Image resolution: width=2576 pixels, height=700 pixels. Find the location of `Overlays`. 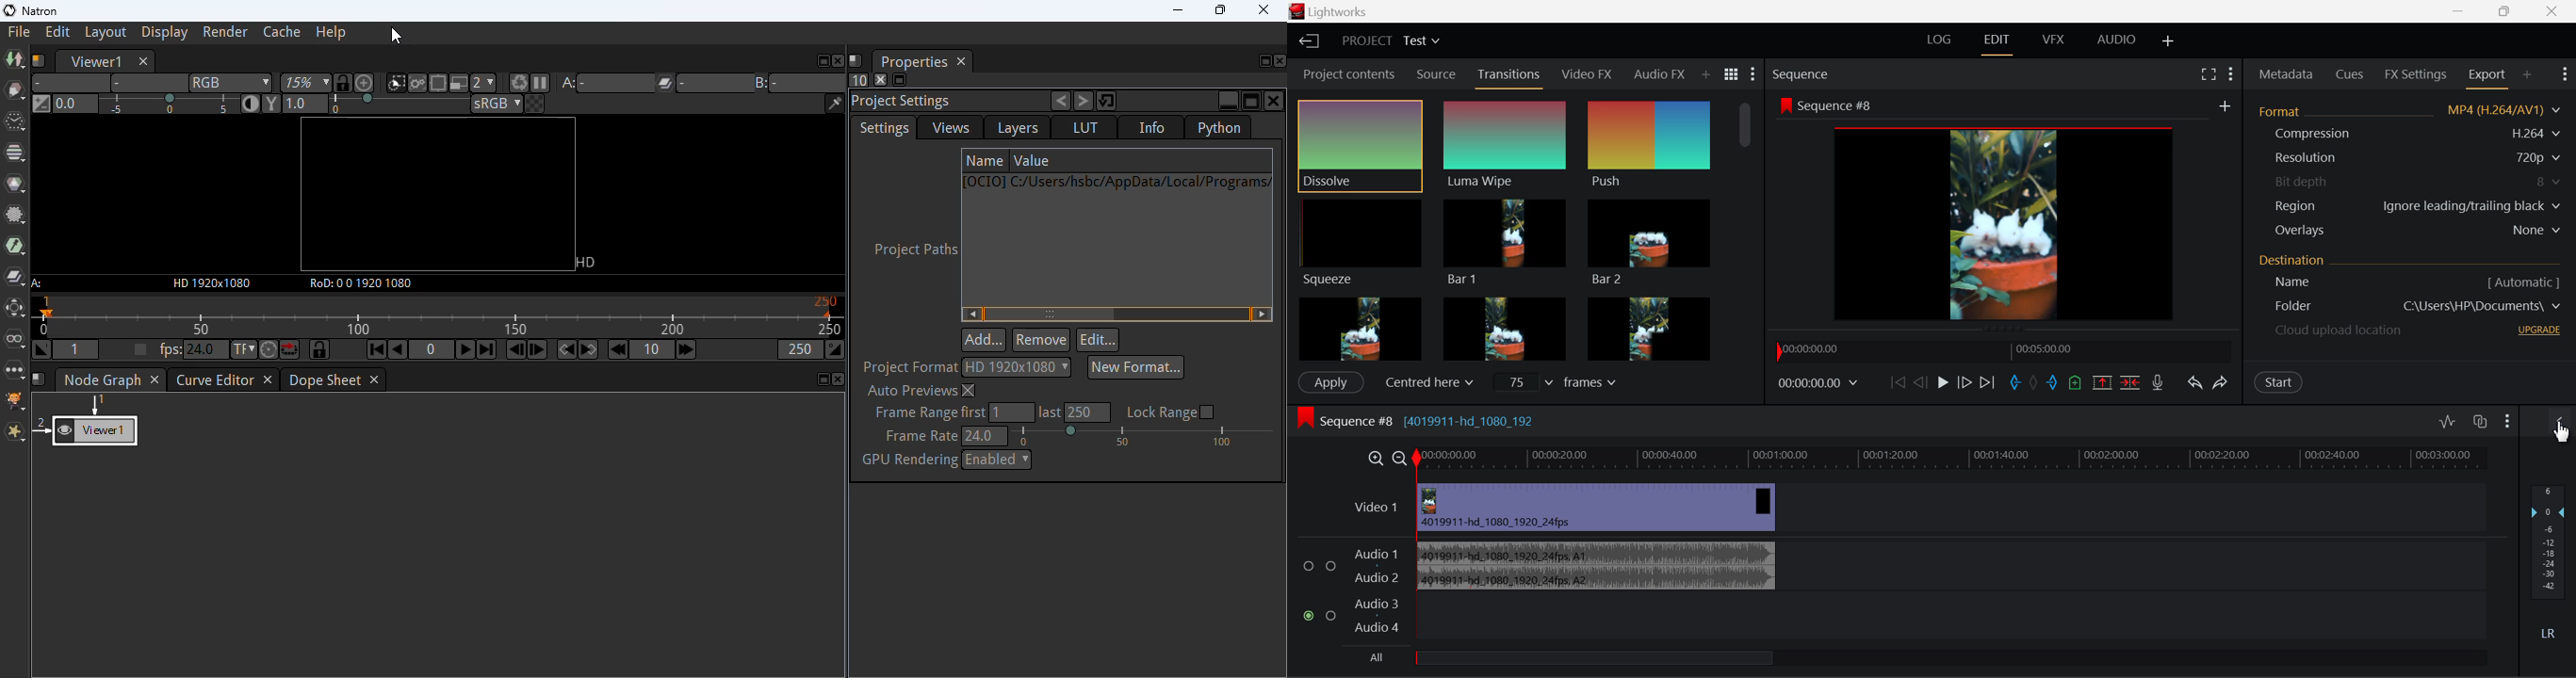

Overlays is located at coordinates (2410, 230).